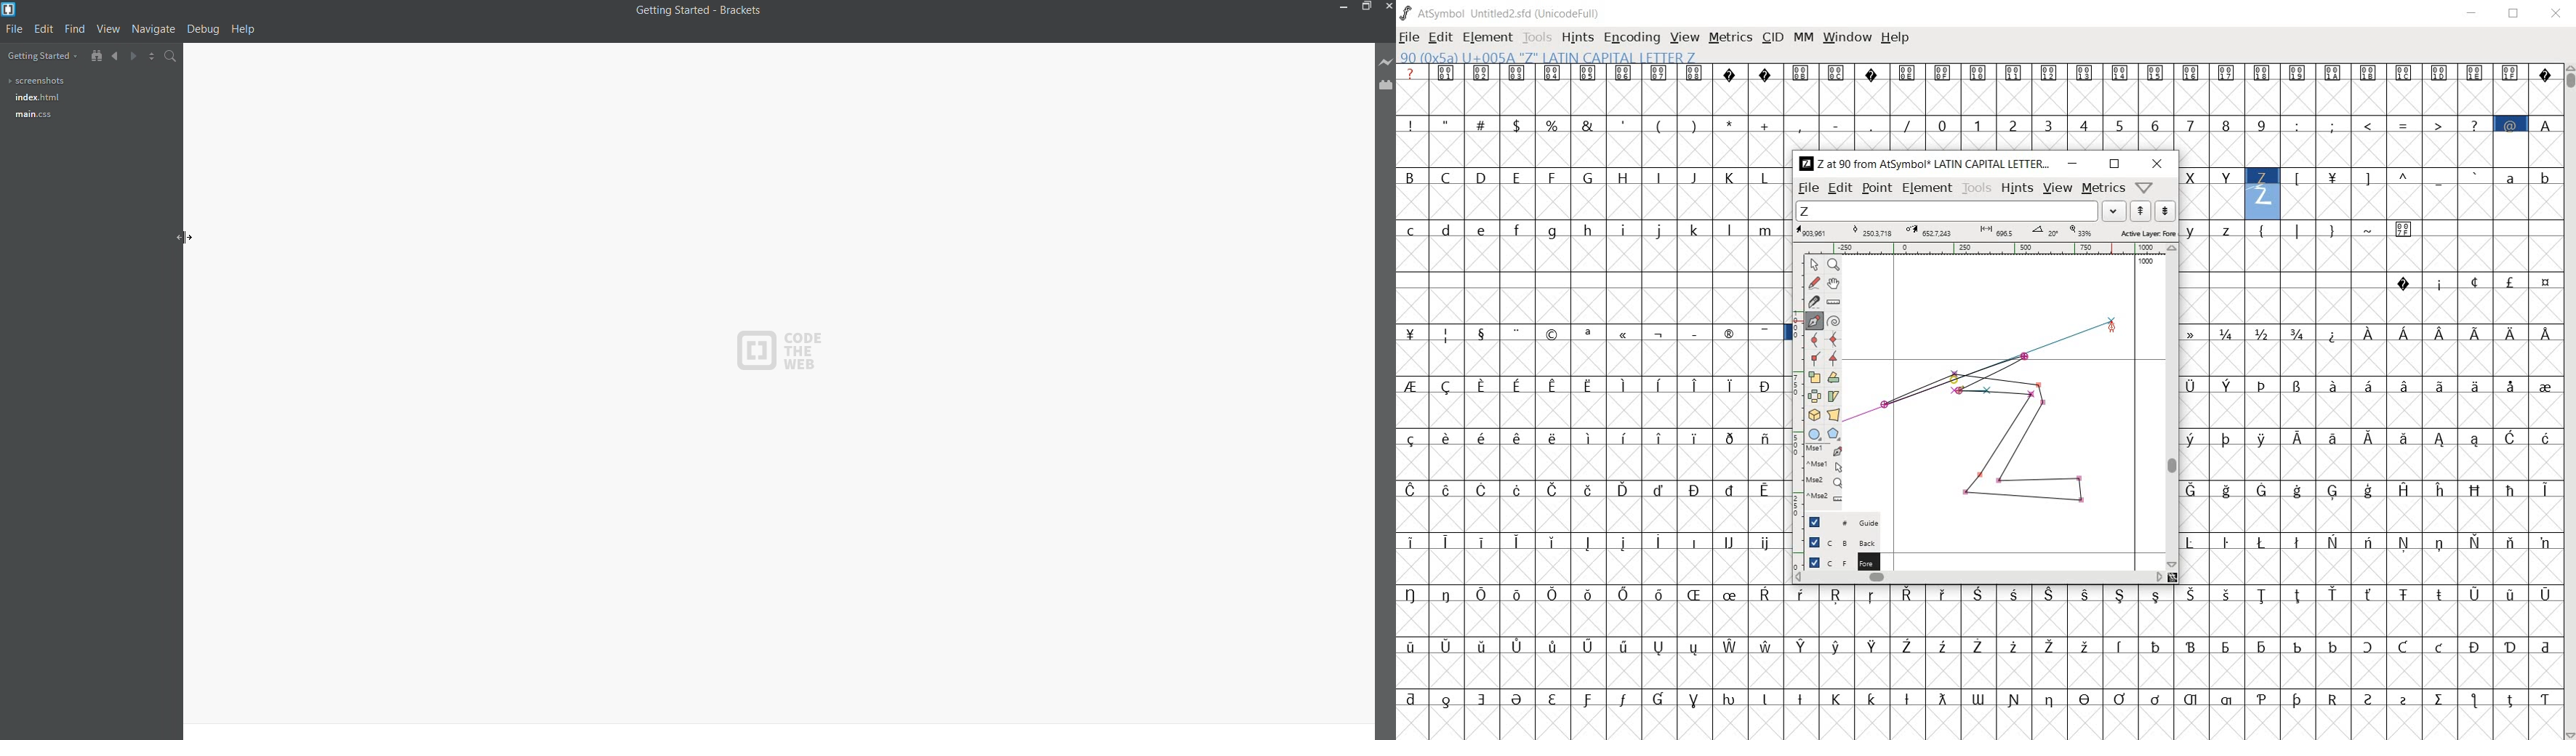  Describe the element at coordinates (1773, 37) in the screenshot. I see `cid` at that location.